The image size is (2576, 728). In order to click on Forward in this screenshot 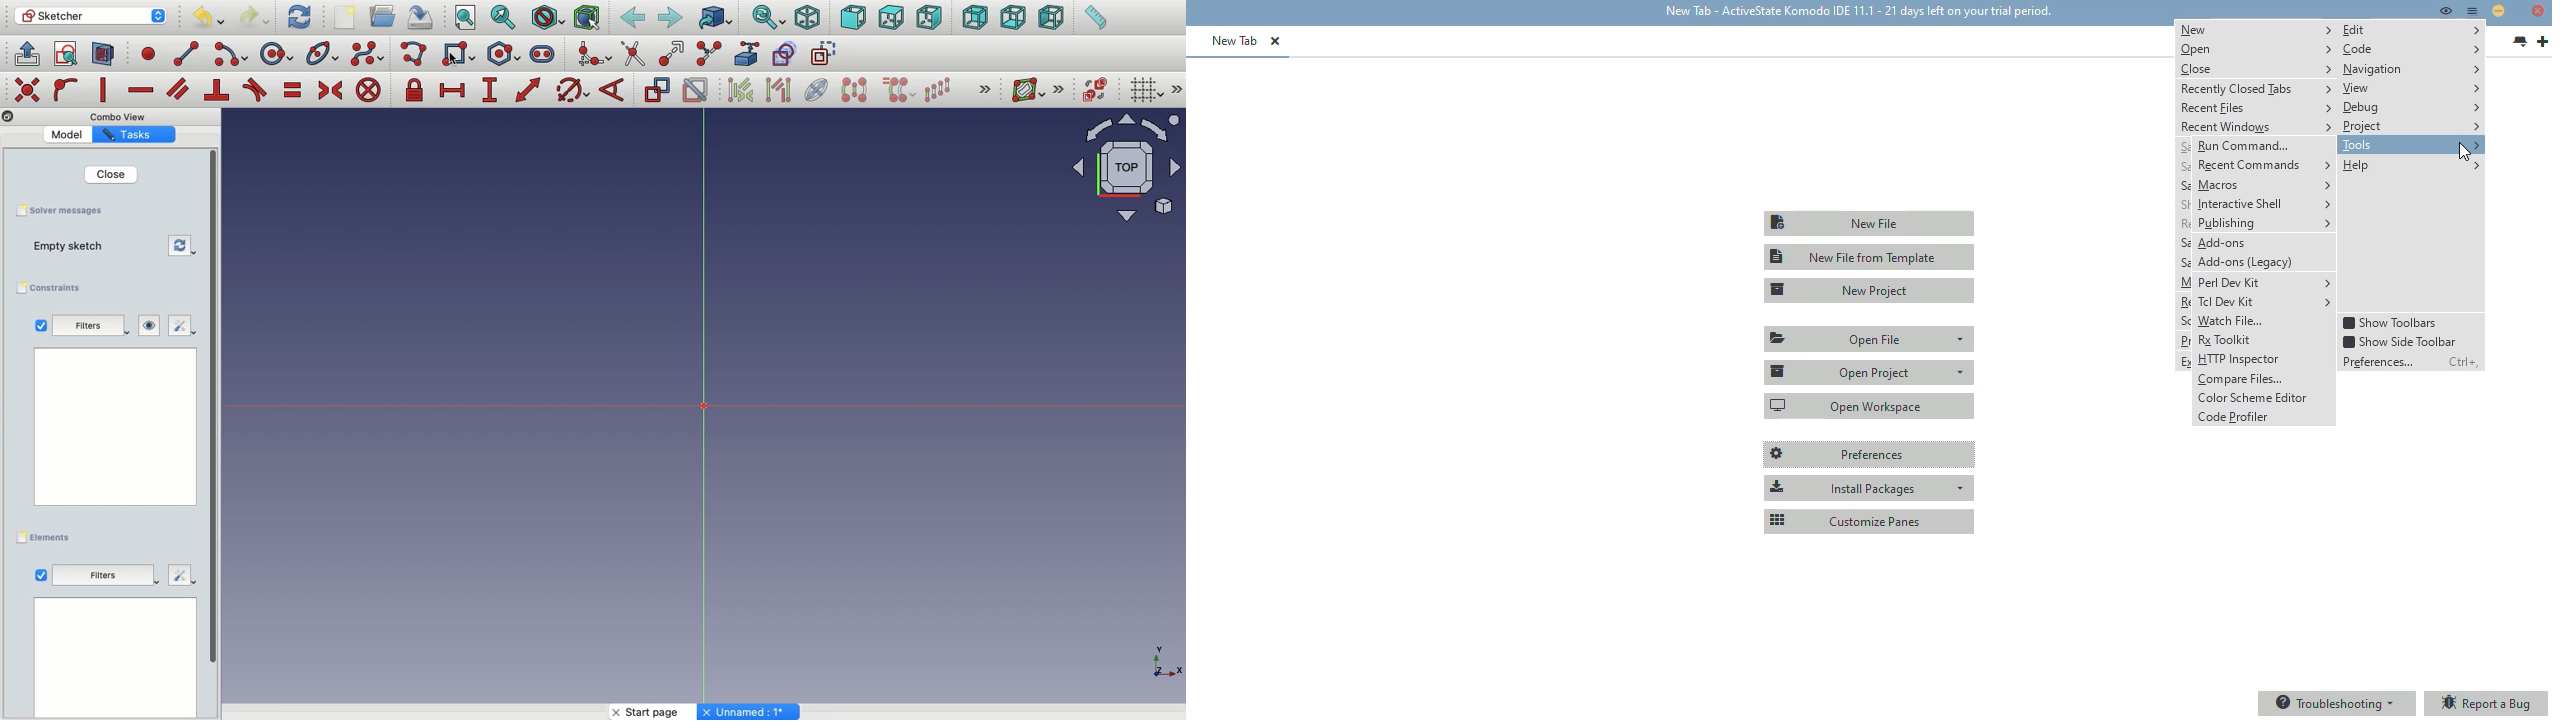, I will do `click(671, 17)`.